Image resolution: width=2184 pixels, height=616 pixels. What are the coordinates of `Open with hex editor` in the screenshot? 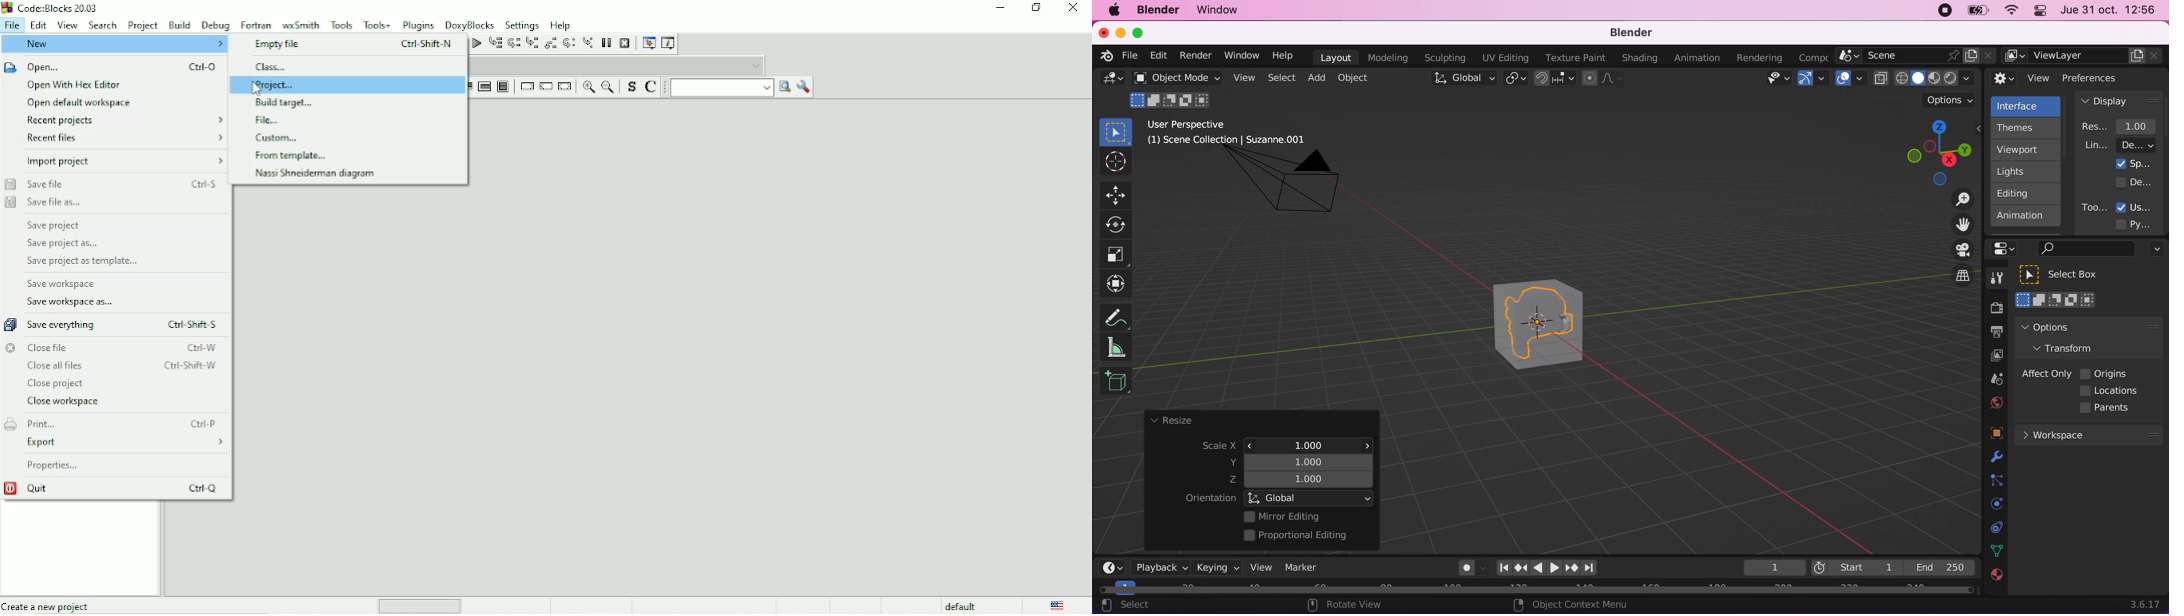 It's located at (74, 86).